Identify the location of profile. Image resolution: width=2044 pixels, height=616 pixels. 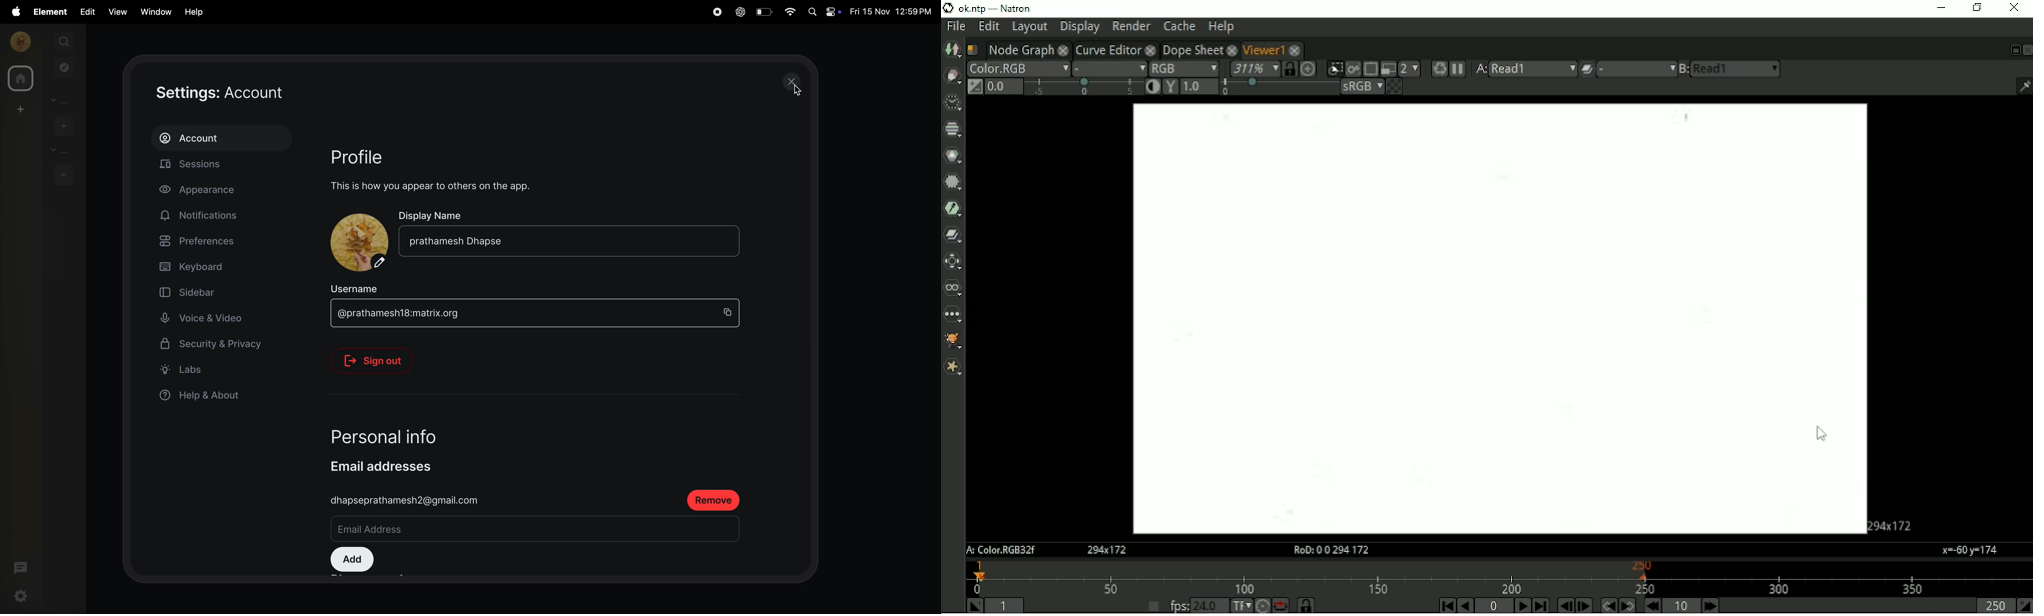
(17, 41).